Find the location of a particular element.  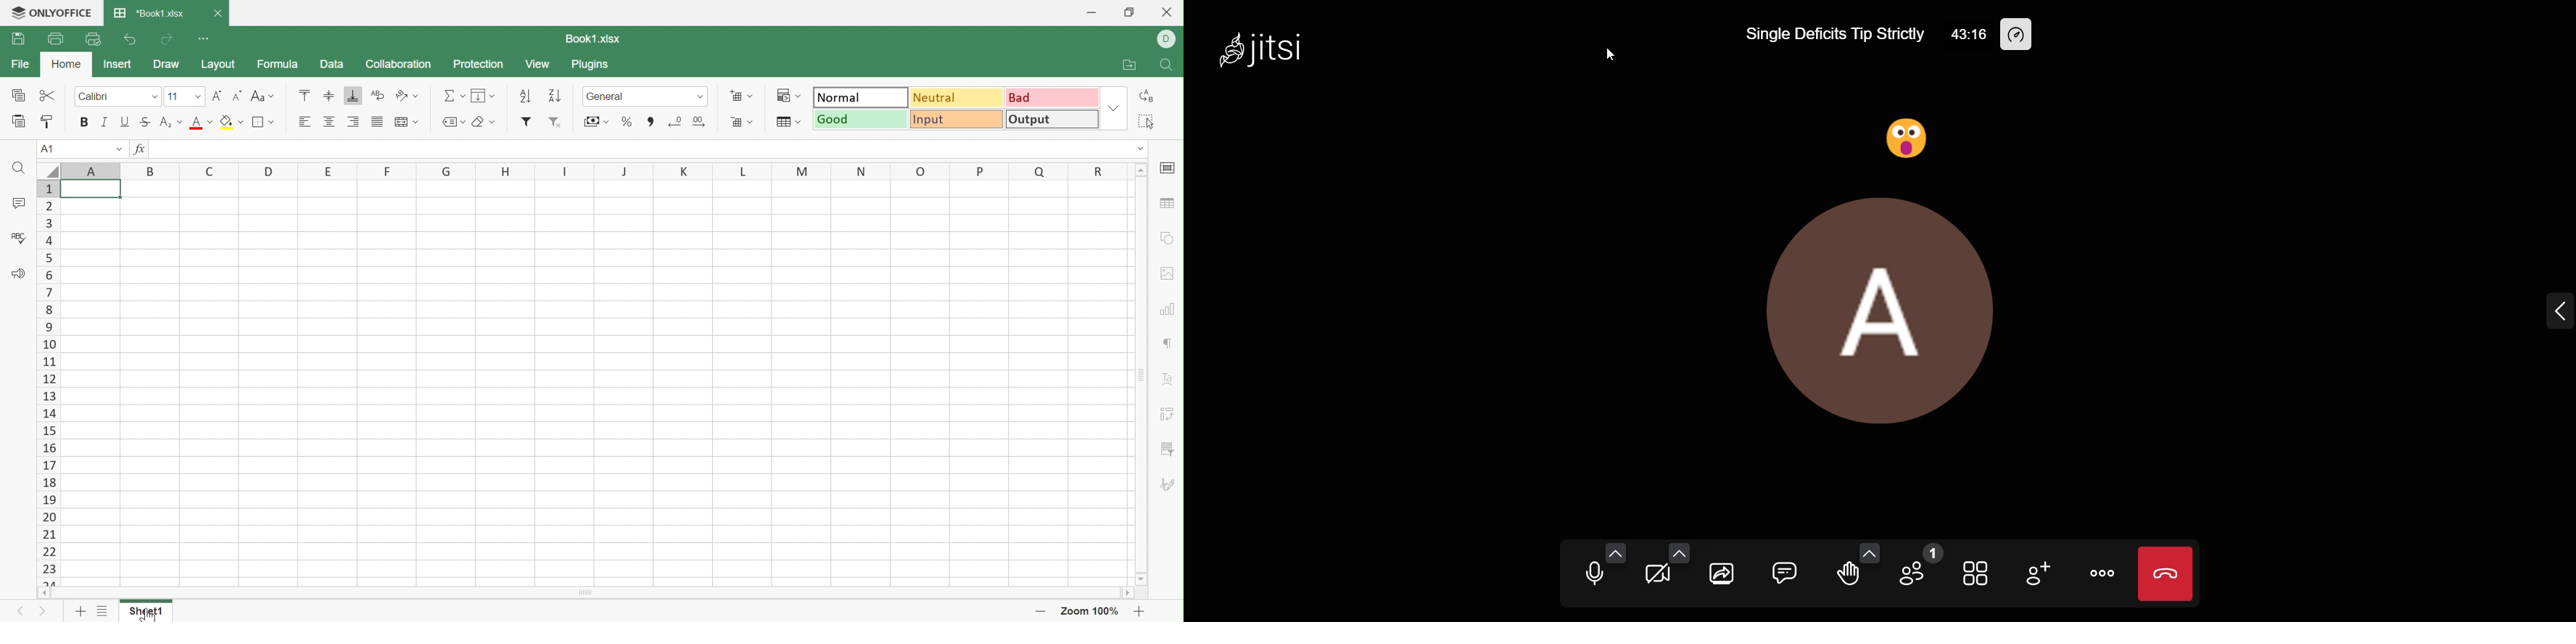

Zoom in is located at coordinates (1141, 610).